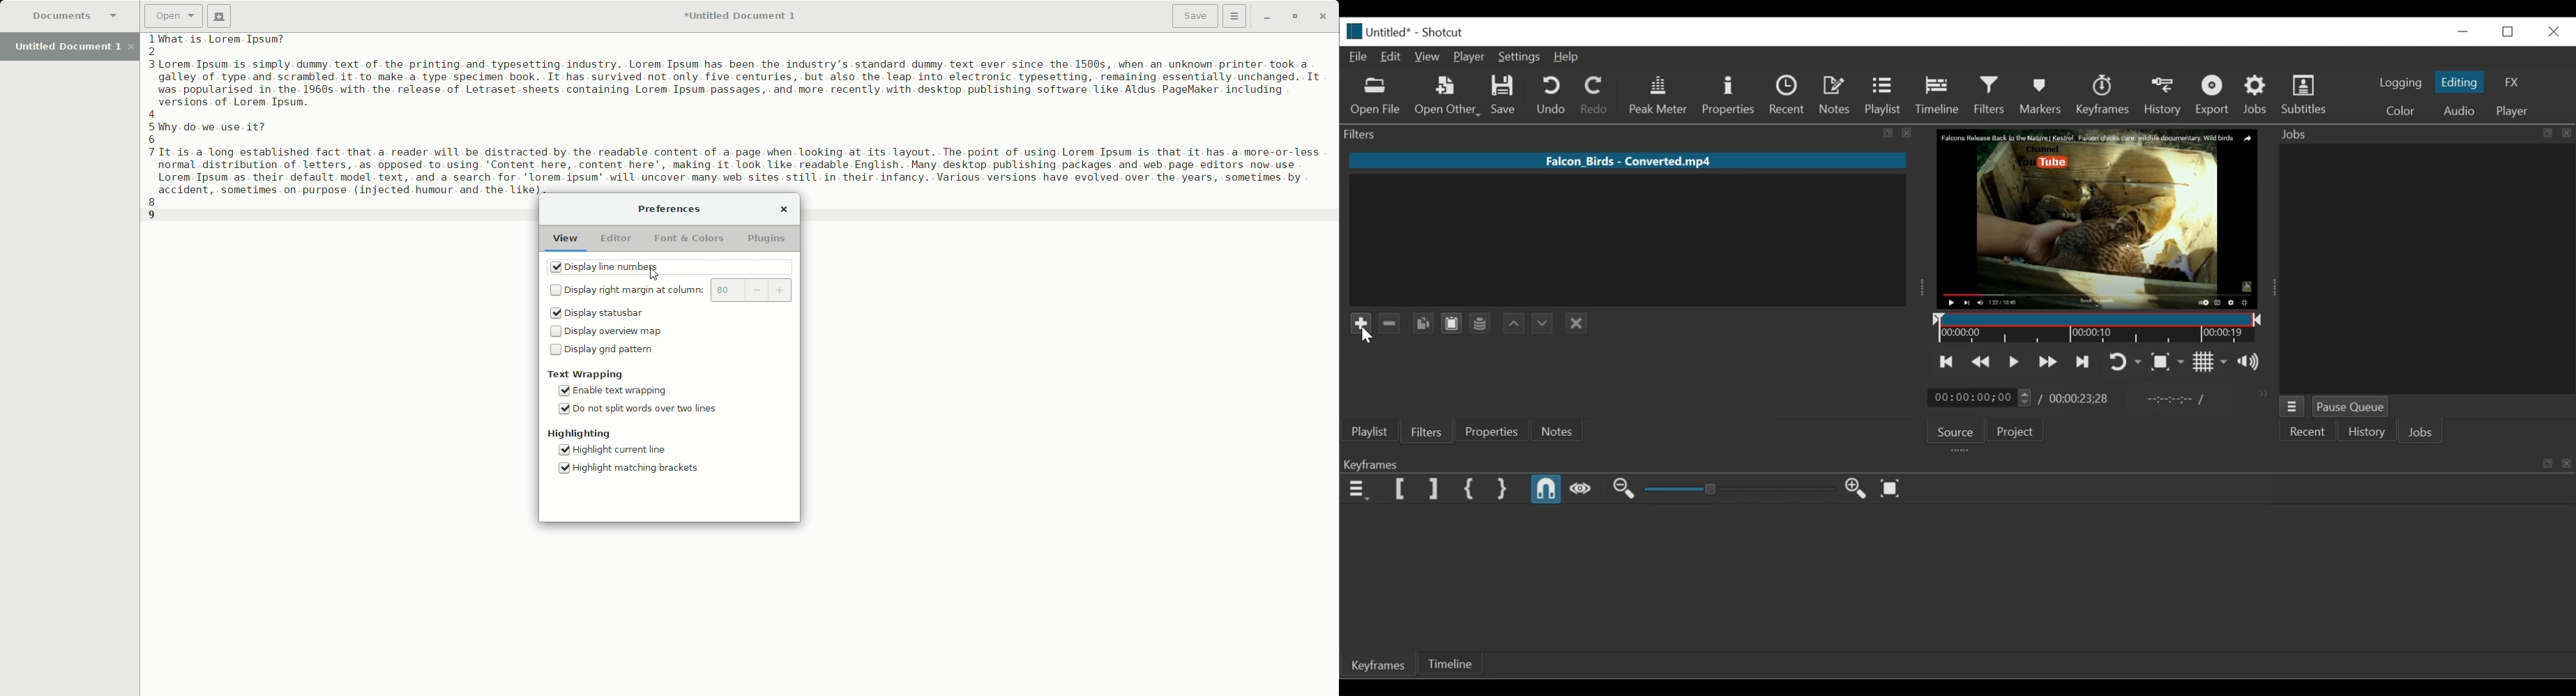 Image resolution: width=2576 pixels, height=700 pixels. Describe the element at coordinates (2308, 431) in the screenshot. I see `Recent` at that location.